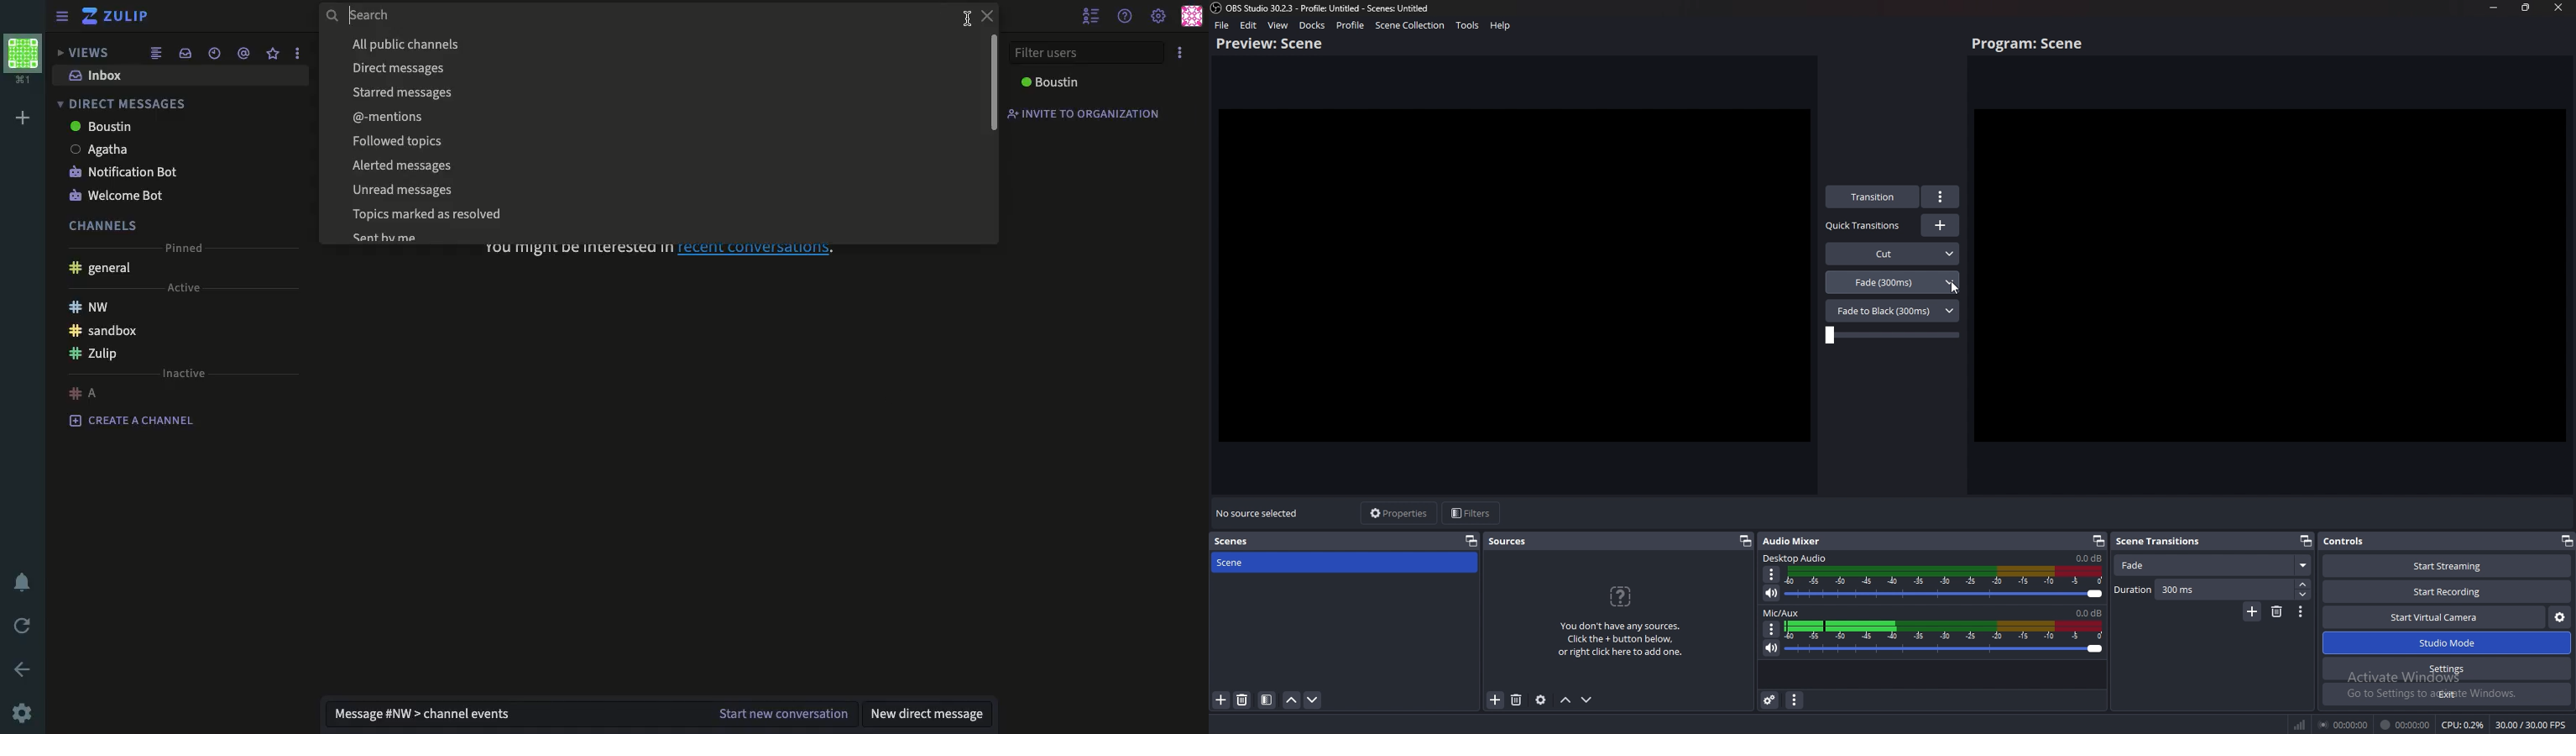 The image size is (2576, 756). I want to click on close, so click(994, 15).